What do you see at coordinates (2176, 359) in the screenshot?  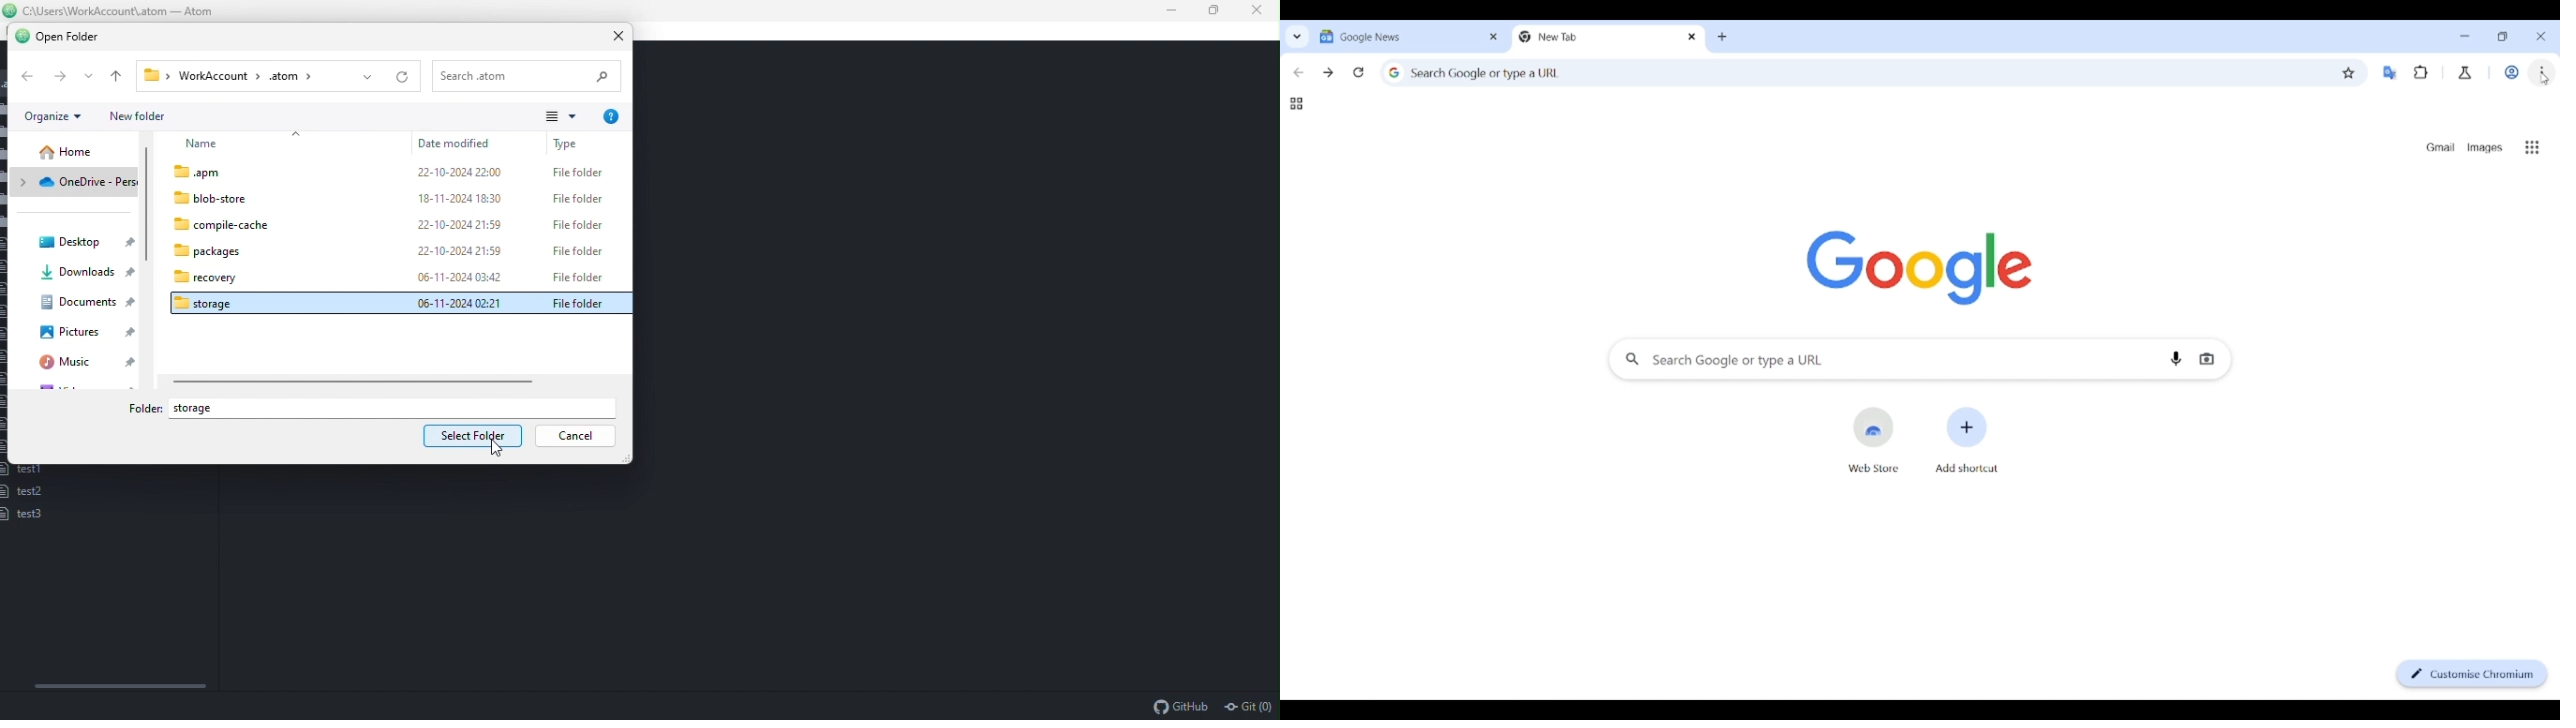 I see `Search by voice` at bounding box center [2176, 359].